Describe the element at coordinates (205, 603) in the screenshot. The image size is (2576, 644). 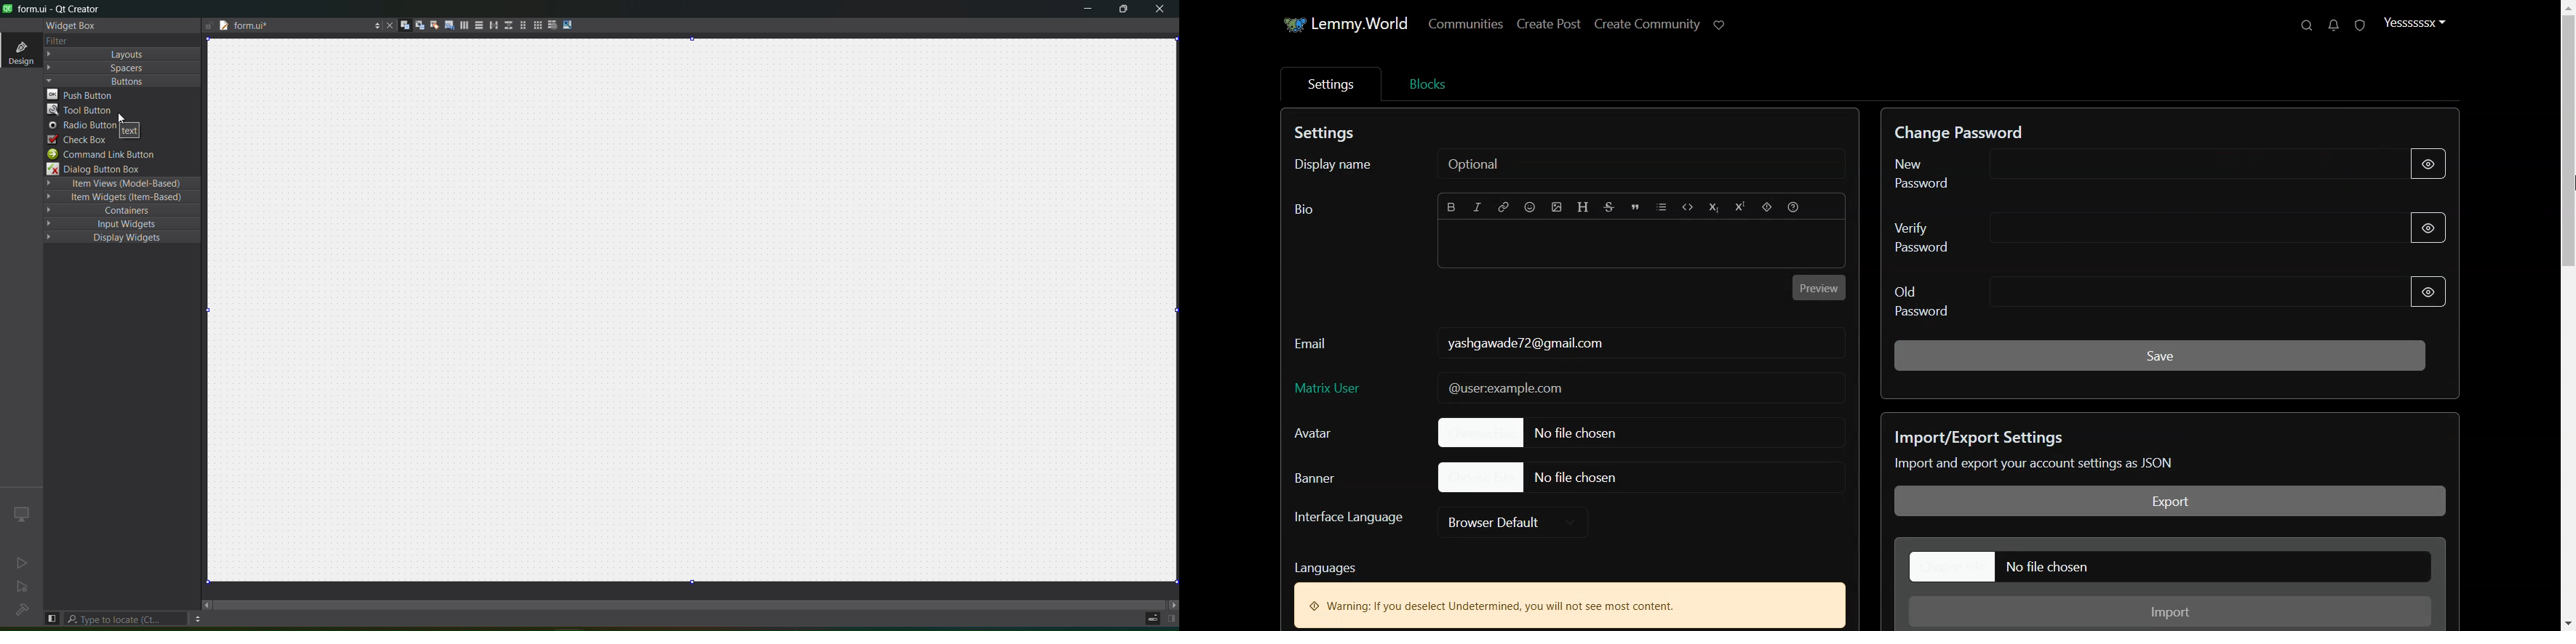
I see `move left` at that location.